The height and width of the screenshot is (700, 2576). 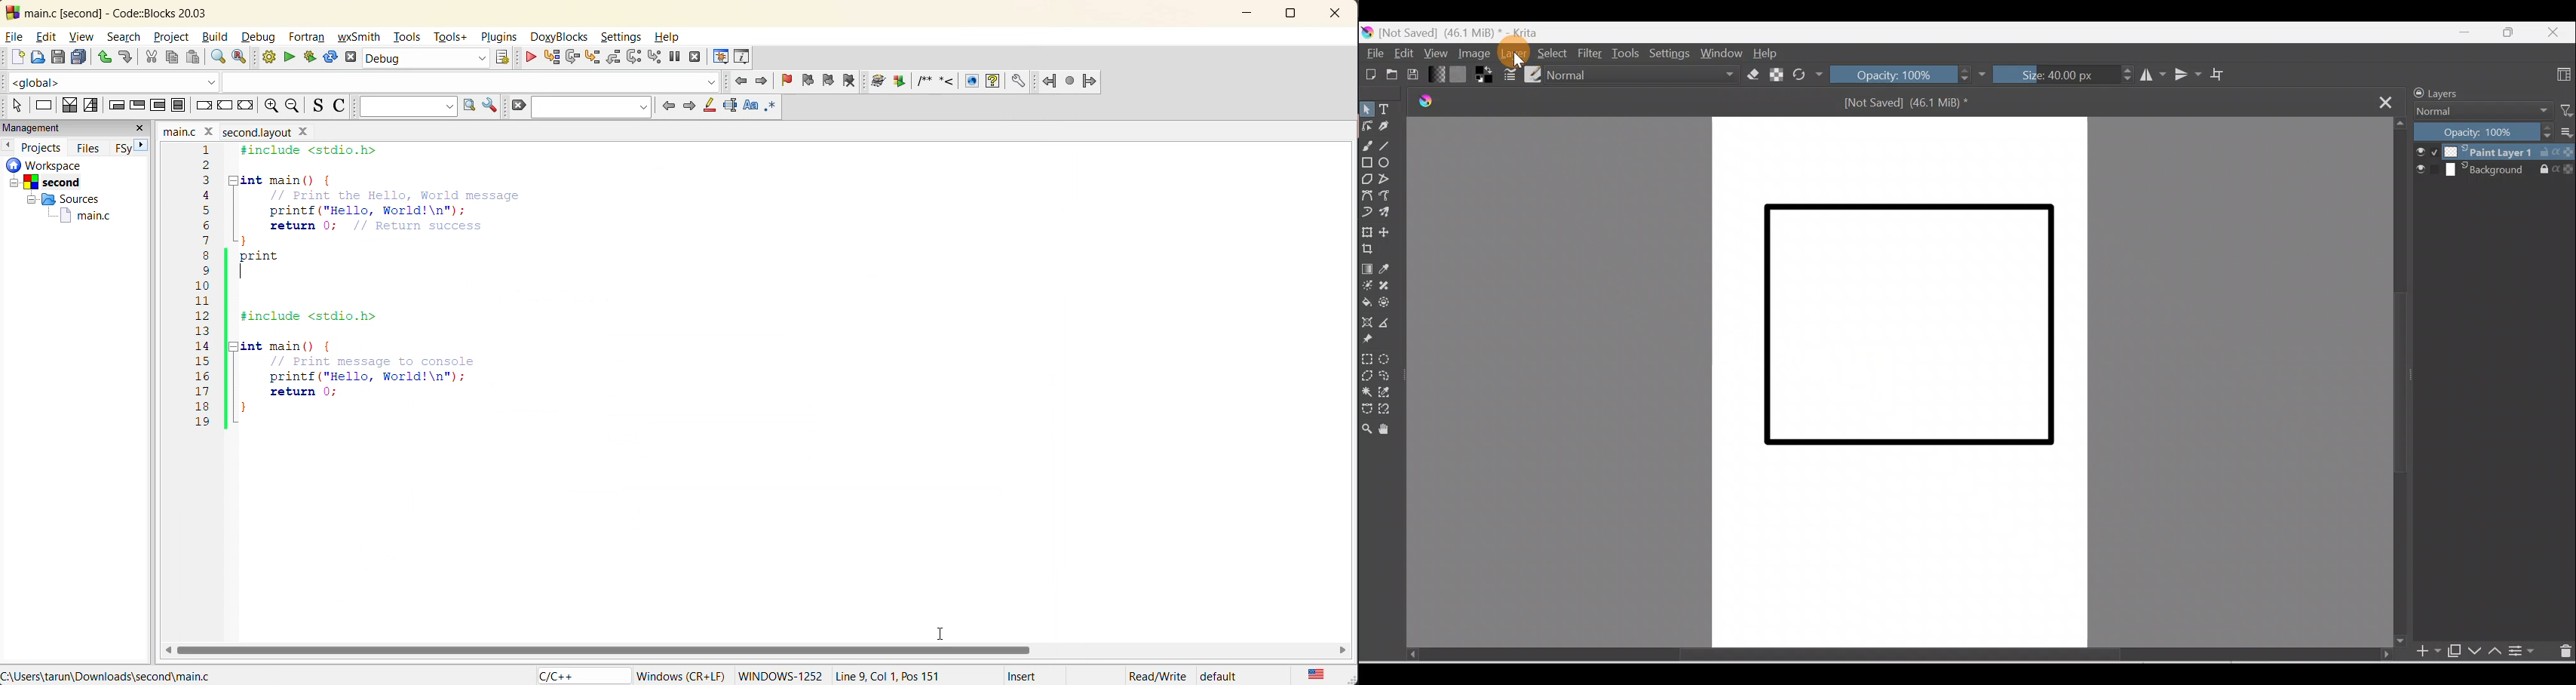 I want to click on Freehand path tool, so click(x=1391, y=198).